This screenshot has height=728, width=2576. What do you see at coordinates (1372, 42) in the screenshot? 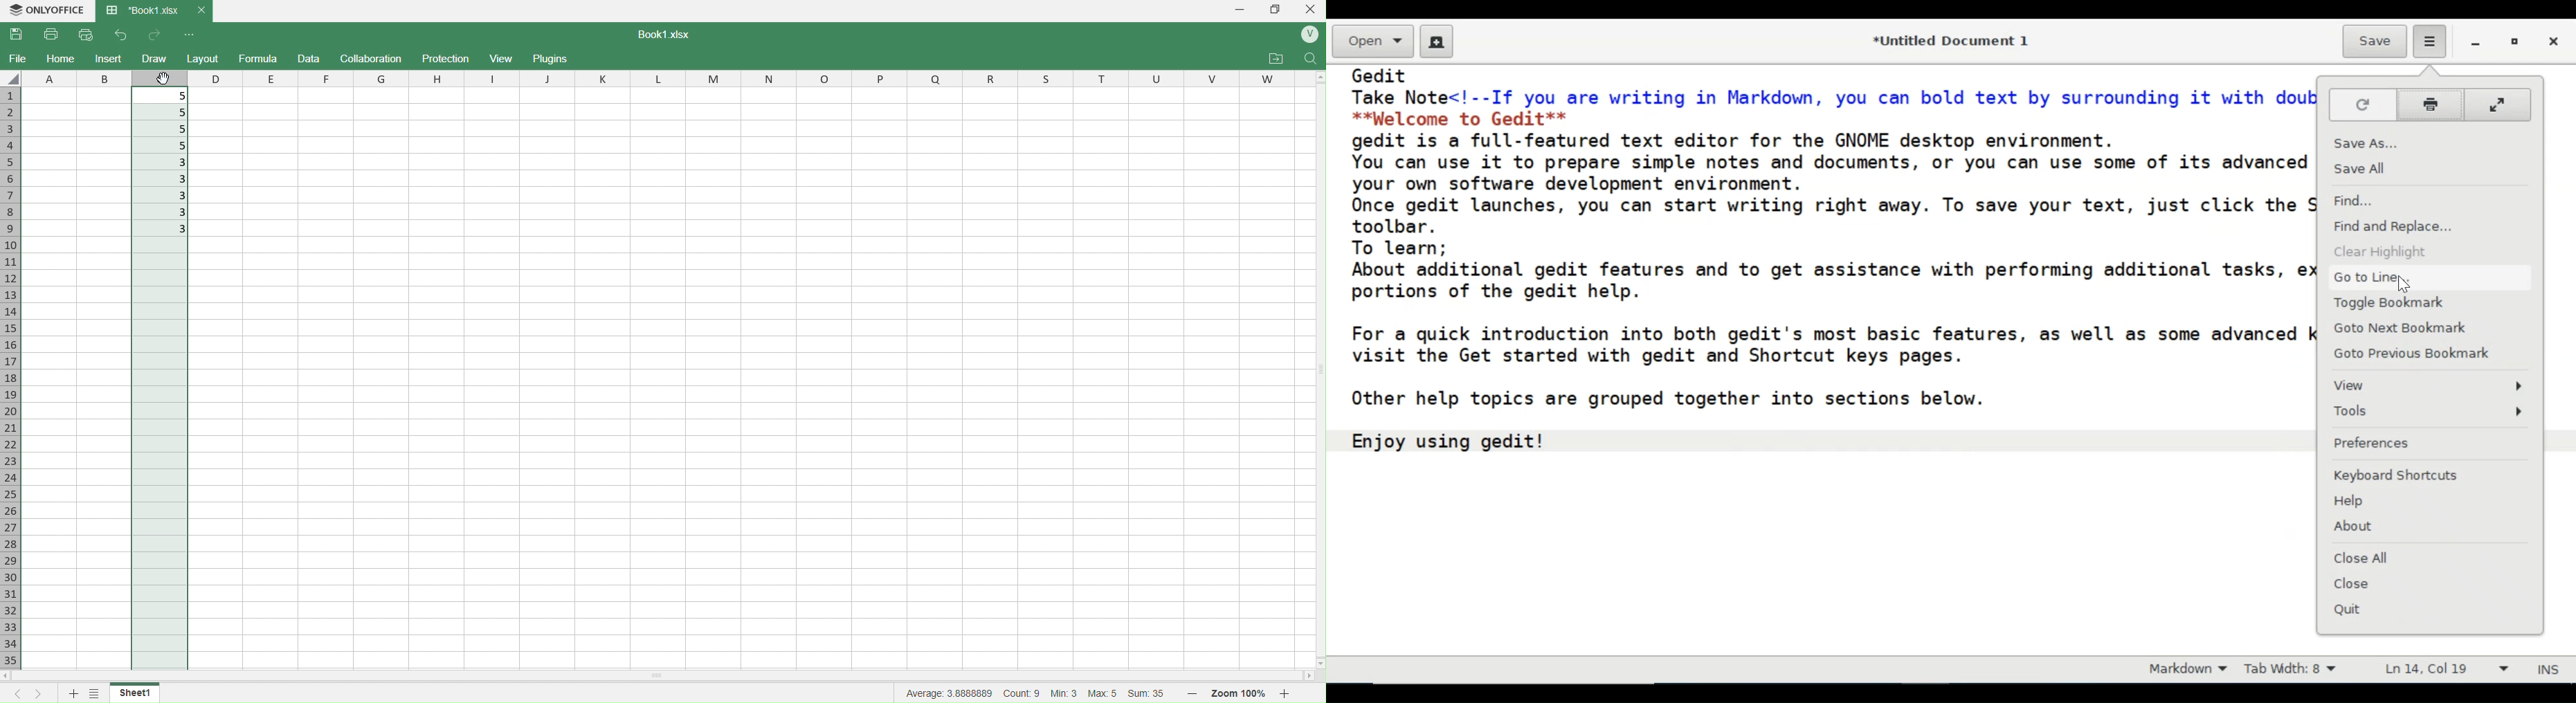
I see `Open` at bounding box center [1372, 42].